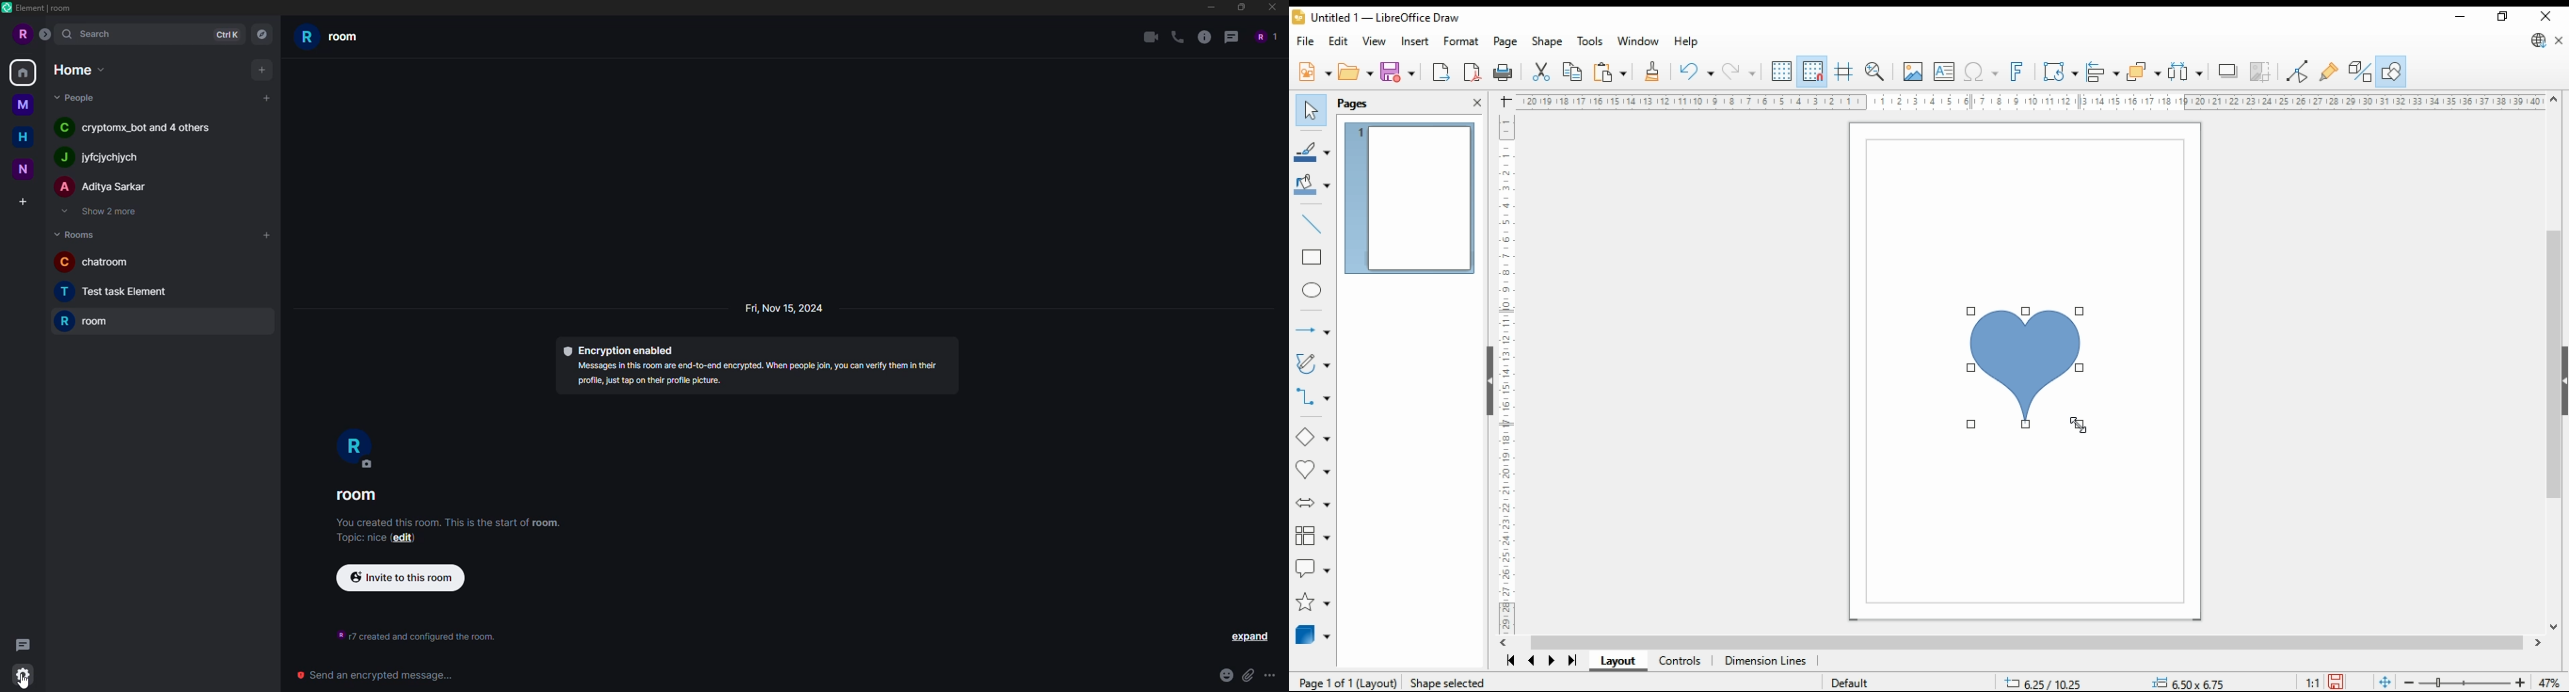  What do you see at coordinates (376, 675) in the screenshot?
I see `send encrypted message` at bounding box center [376, 675].